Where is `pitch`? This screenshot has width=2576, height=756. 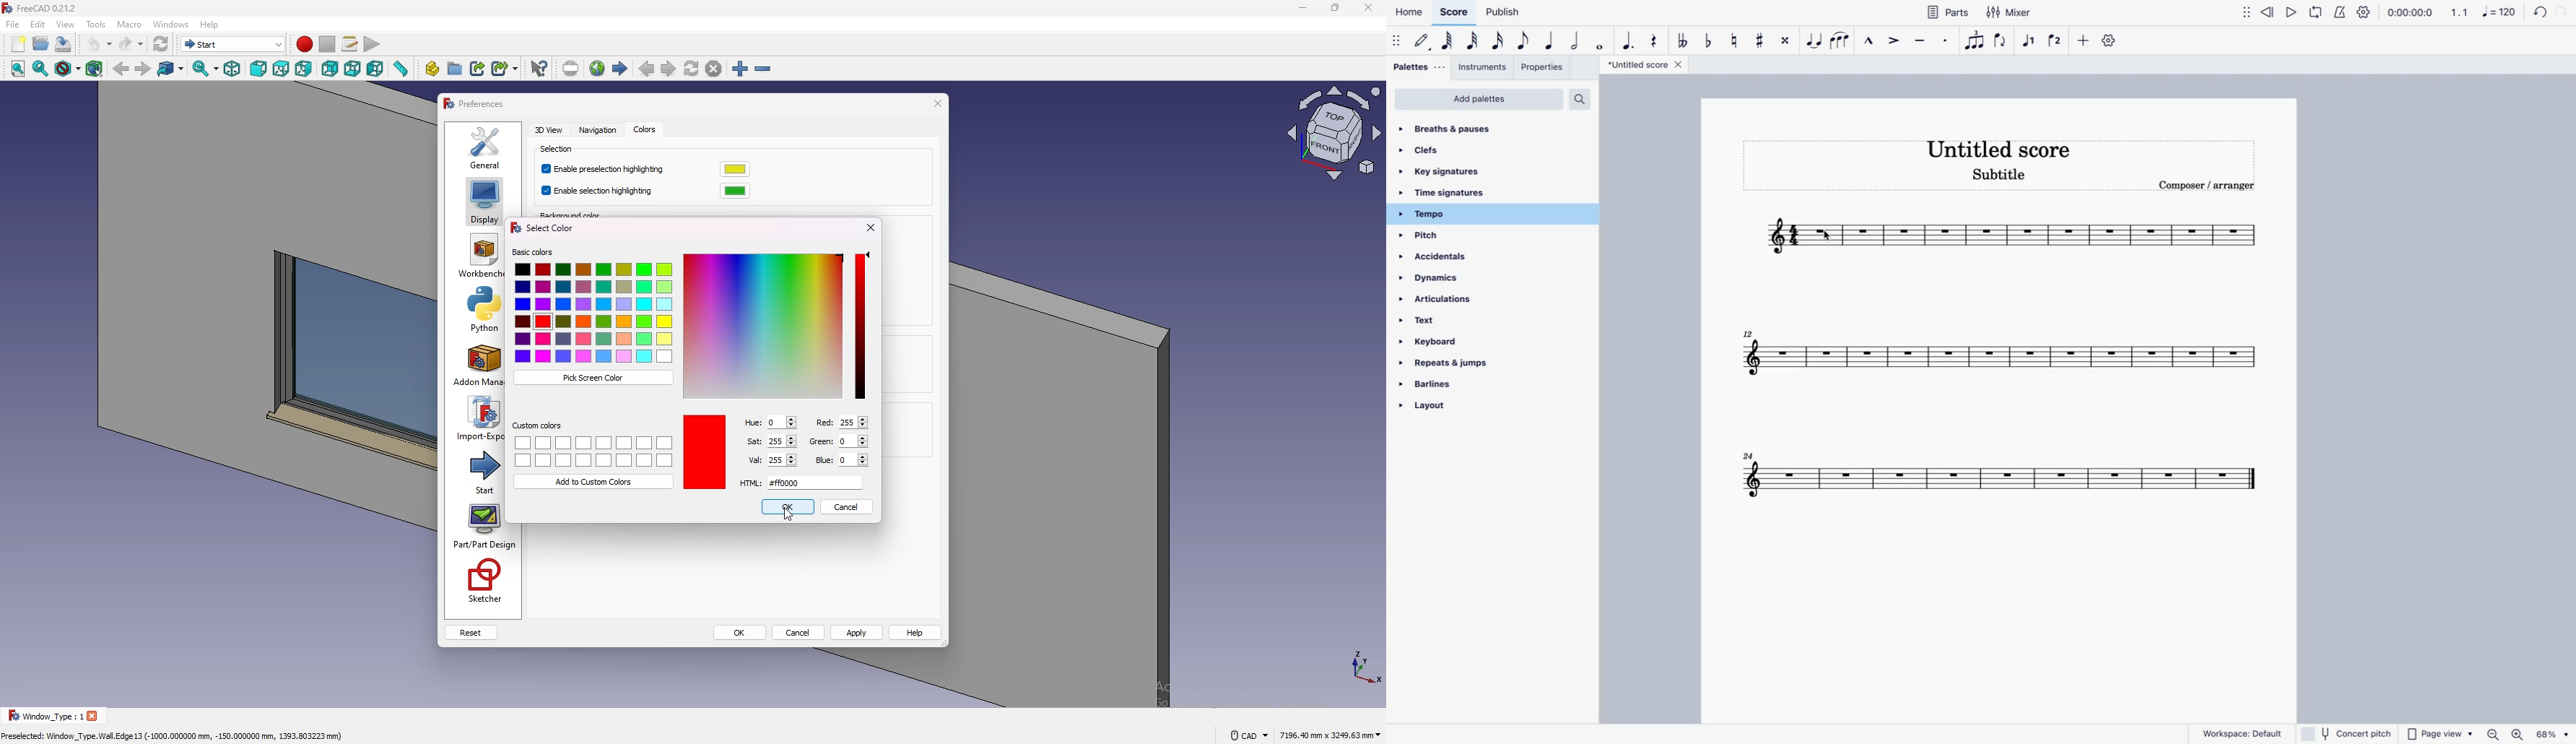
pitch is located at coordinates (1452, 236).